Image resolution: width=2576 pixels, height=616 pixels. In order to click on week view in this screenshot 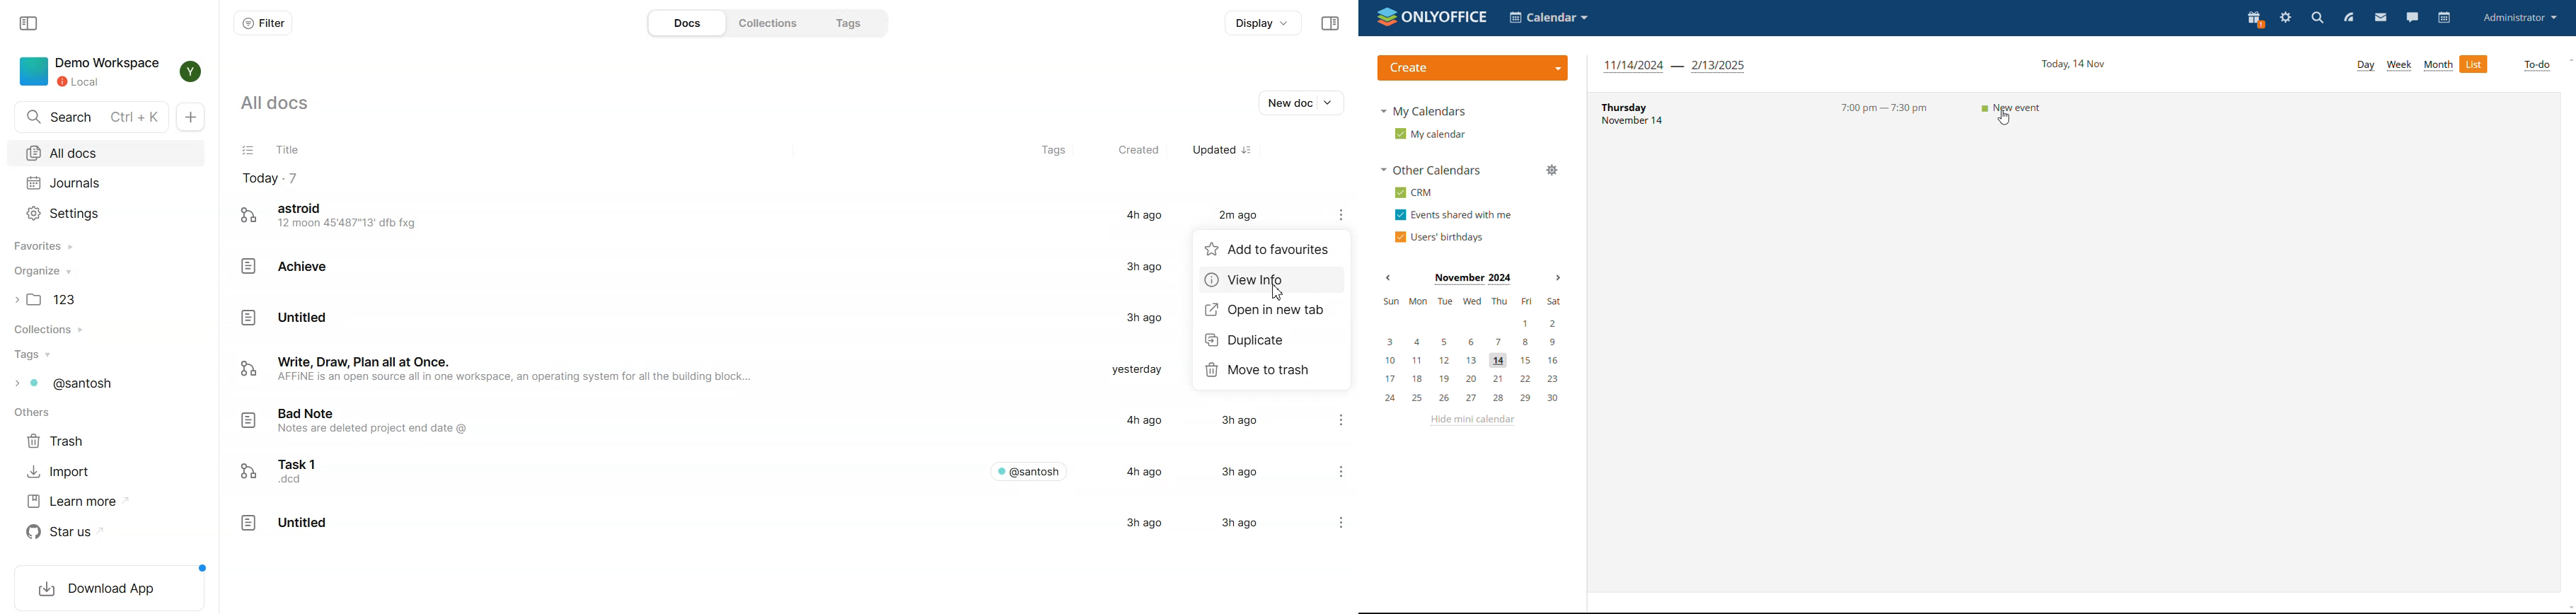, I will do `click(2399, 65)`.